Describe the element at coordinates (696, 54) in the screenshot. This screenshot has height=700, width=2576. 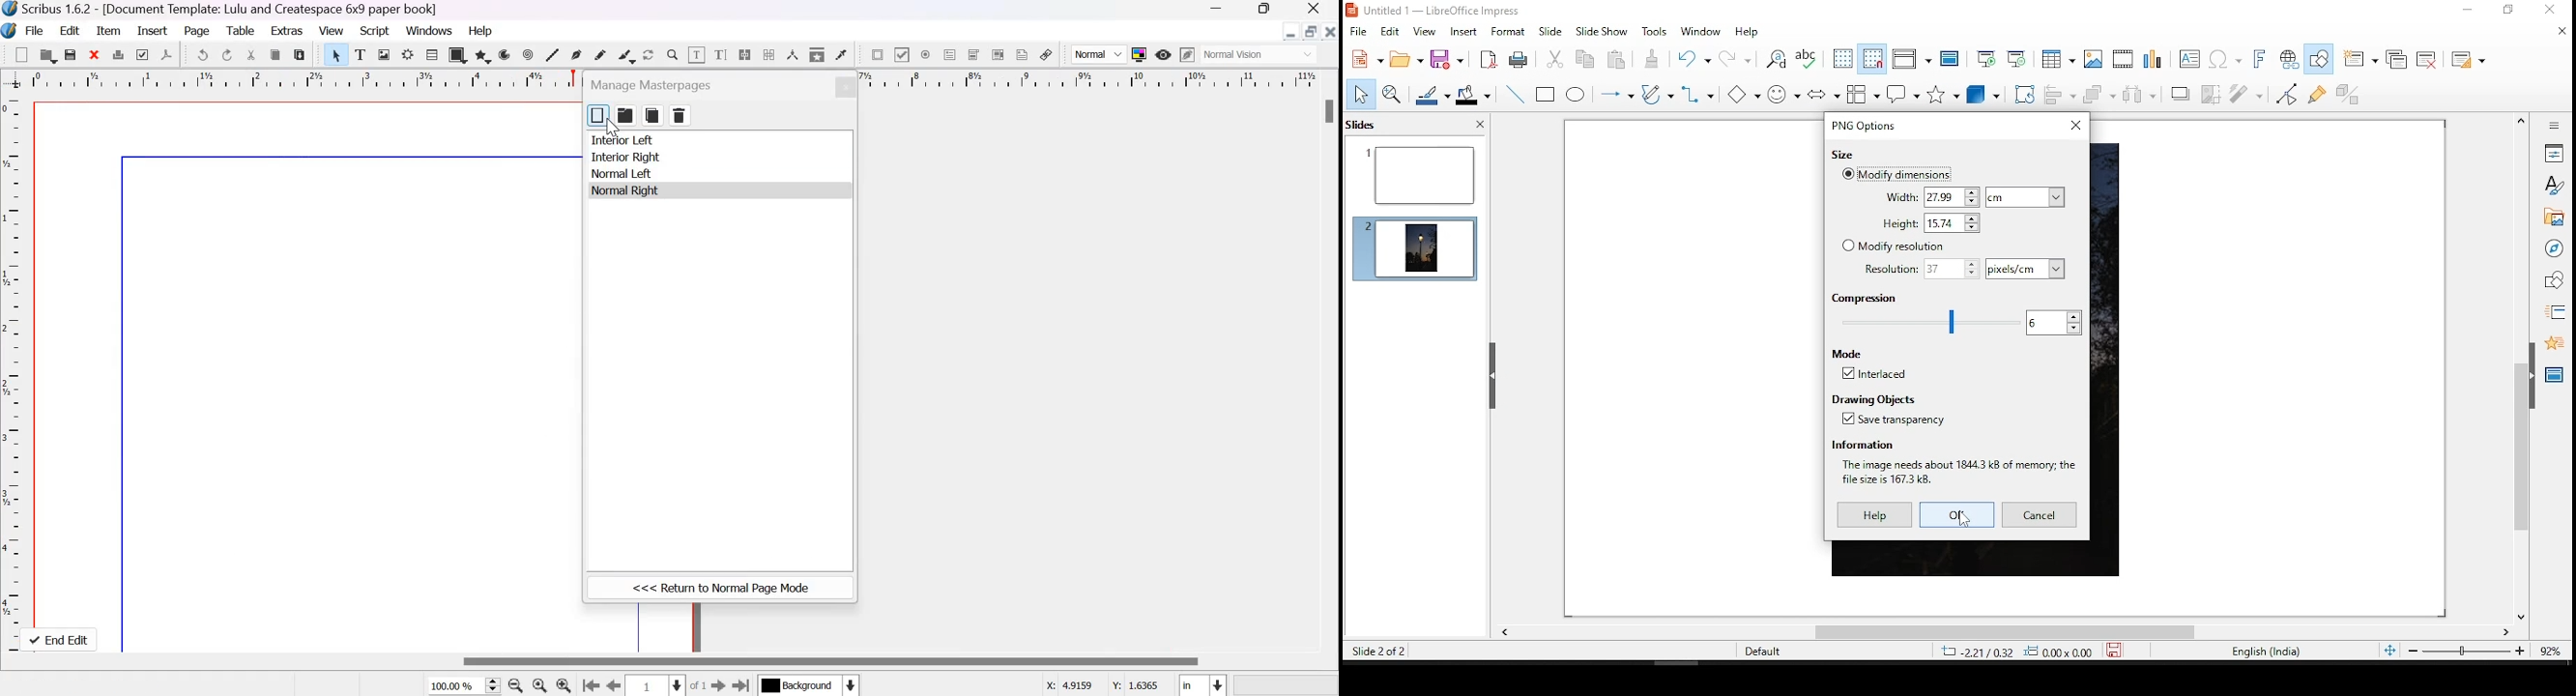
I see `Edit contents of frame` at that location.